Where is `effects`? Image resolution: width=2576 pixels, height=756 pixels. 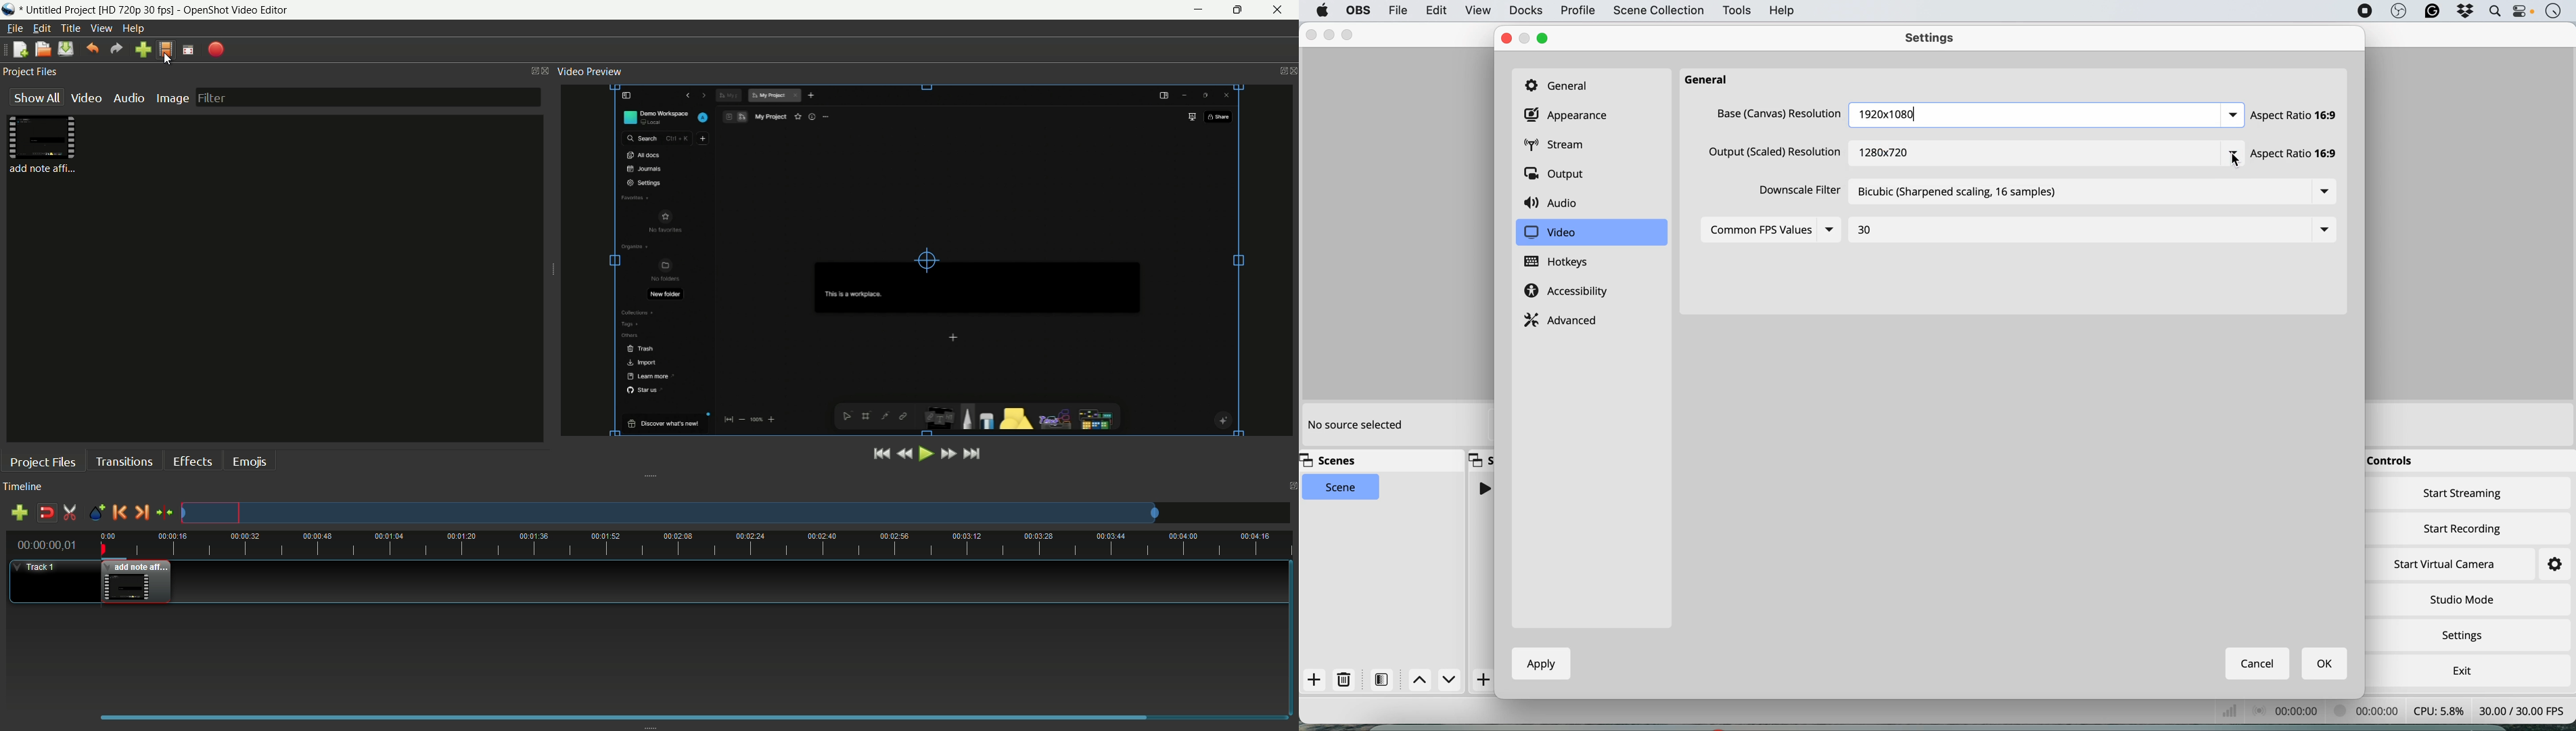
effects is located at coordinates (191, 461).